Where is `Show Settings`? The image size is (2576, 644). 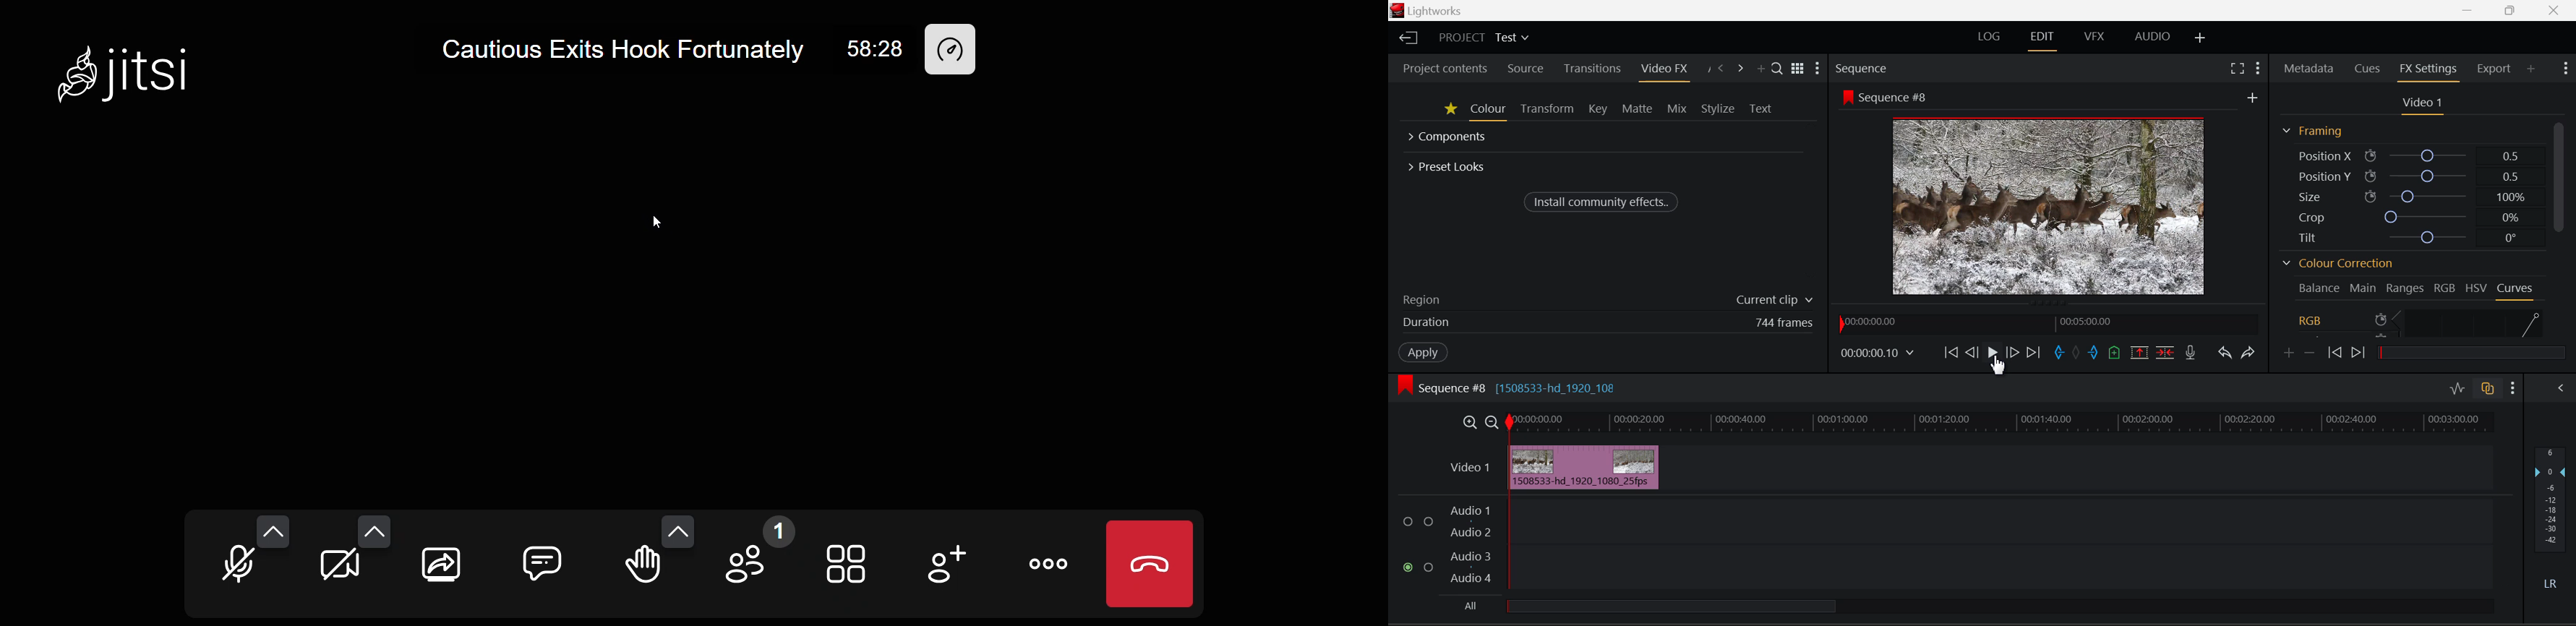 Show Settings is located at coordinates (2565, 70).